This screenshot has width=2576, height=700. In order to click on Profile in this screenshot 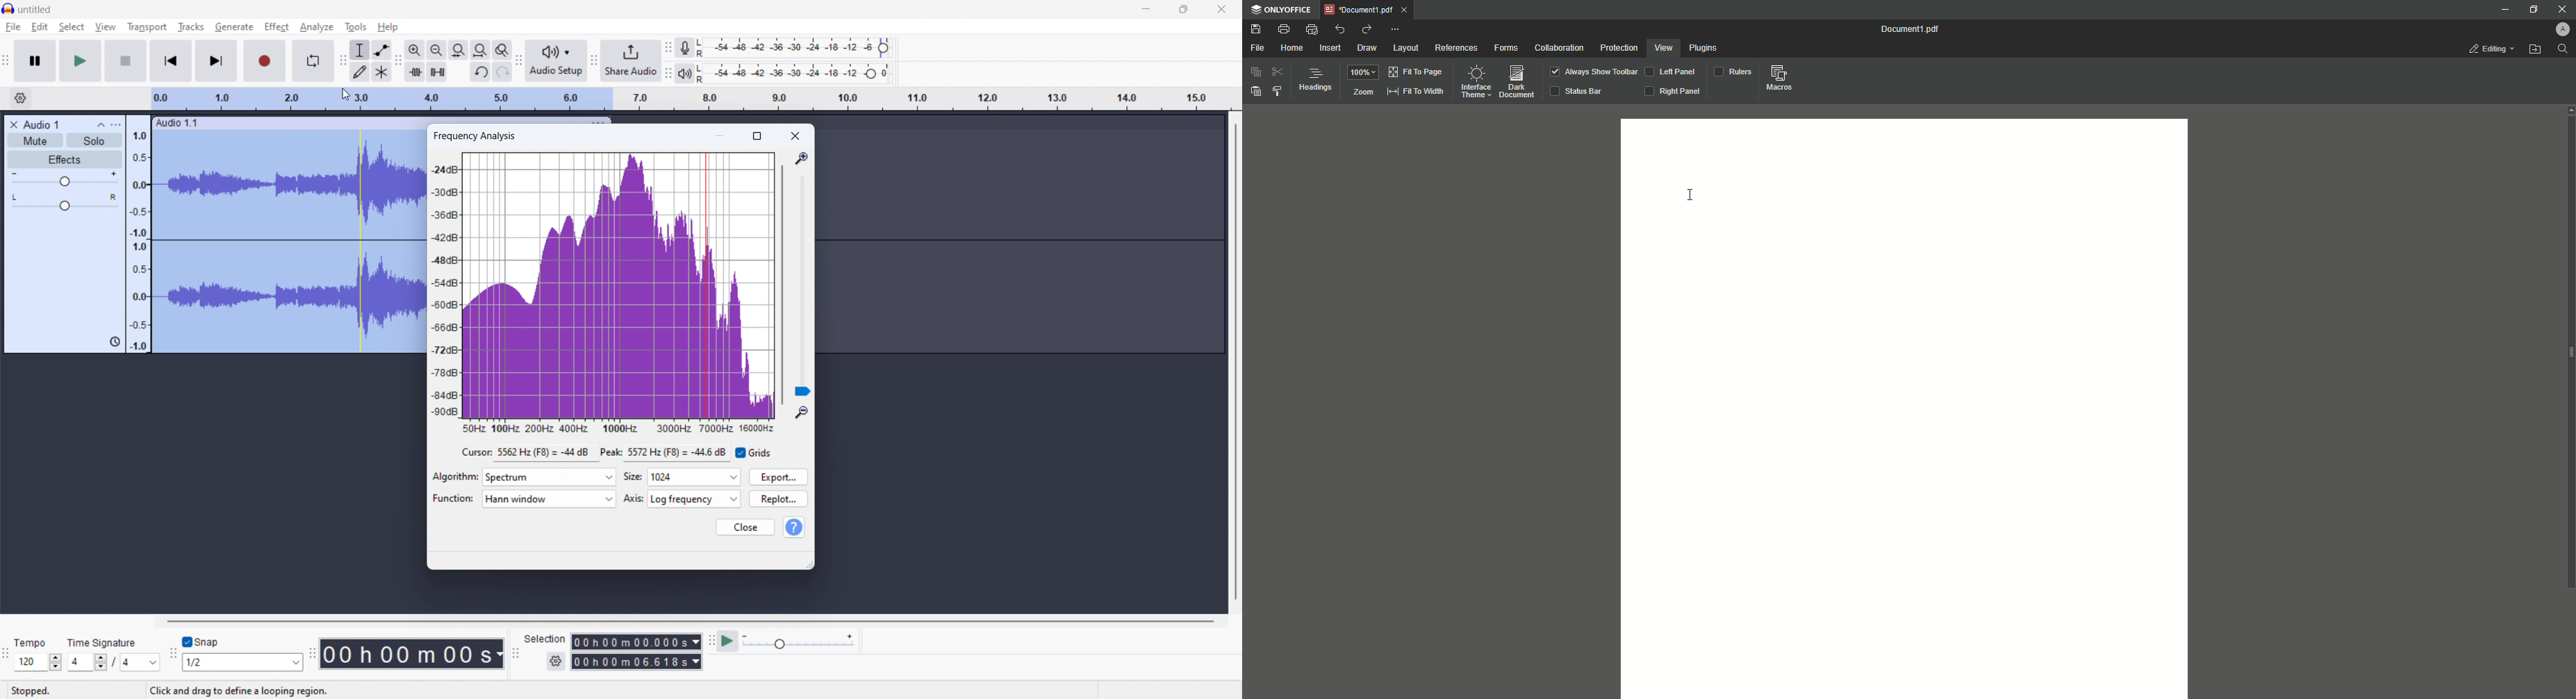, I will do `click(2557, 30)`.